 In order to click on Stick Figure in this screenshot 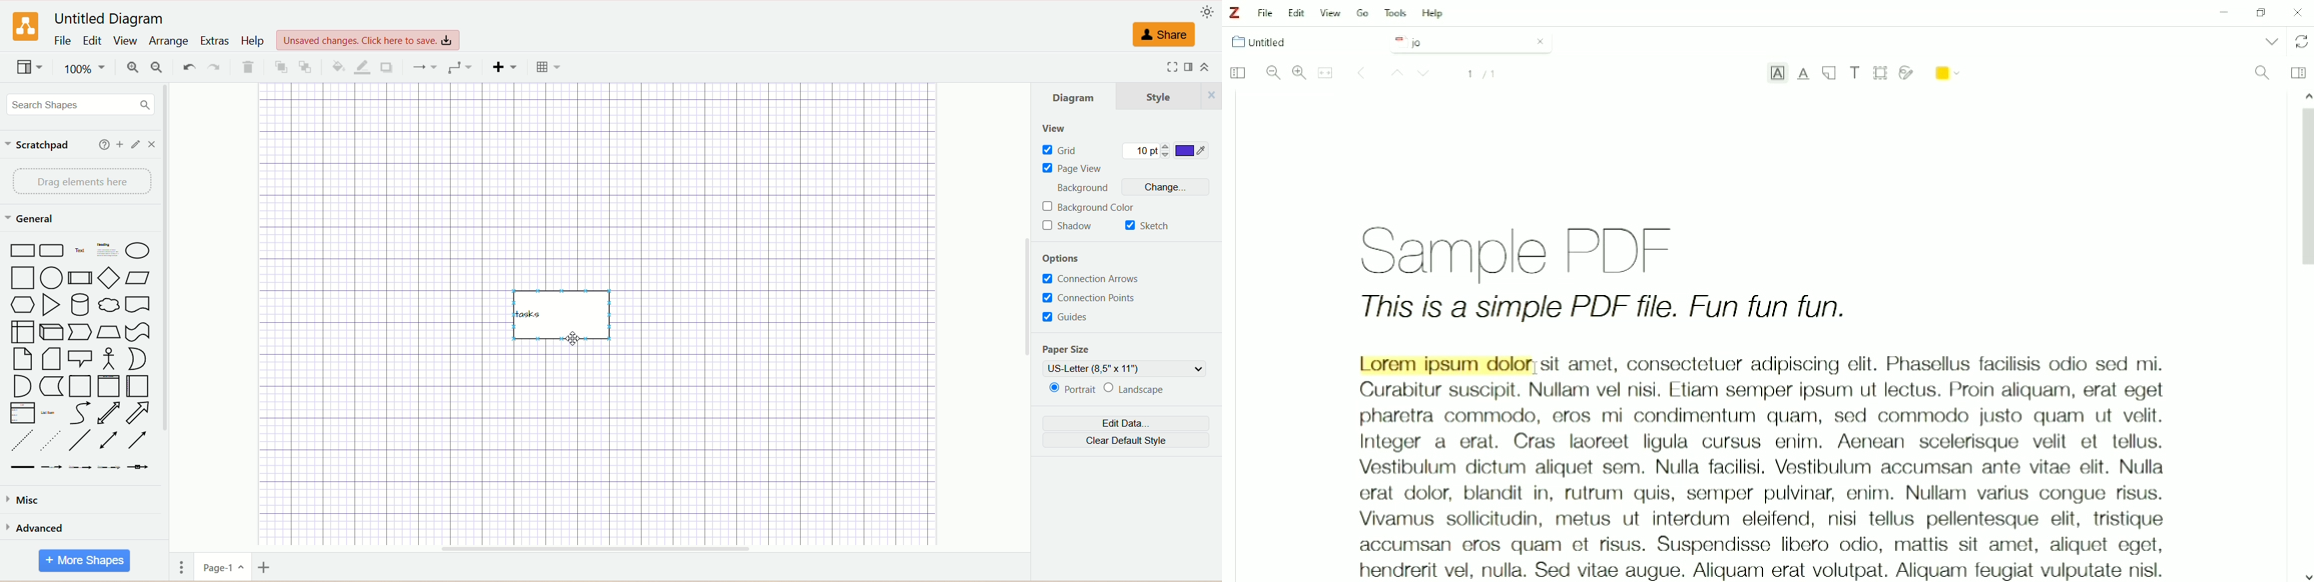, I will do `click(110, 360)`.